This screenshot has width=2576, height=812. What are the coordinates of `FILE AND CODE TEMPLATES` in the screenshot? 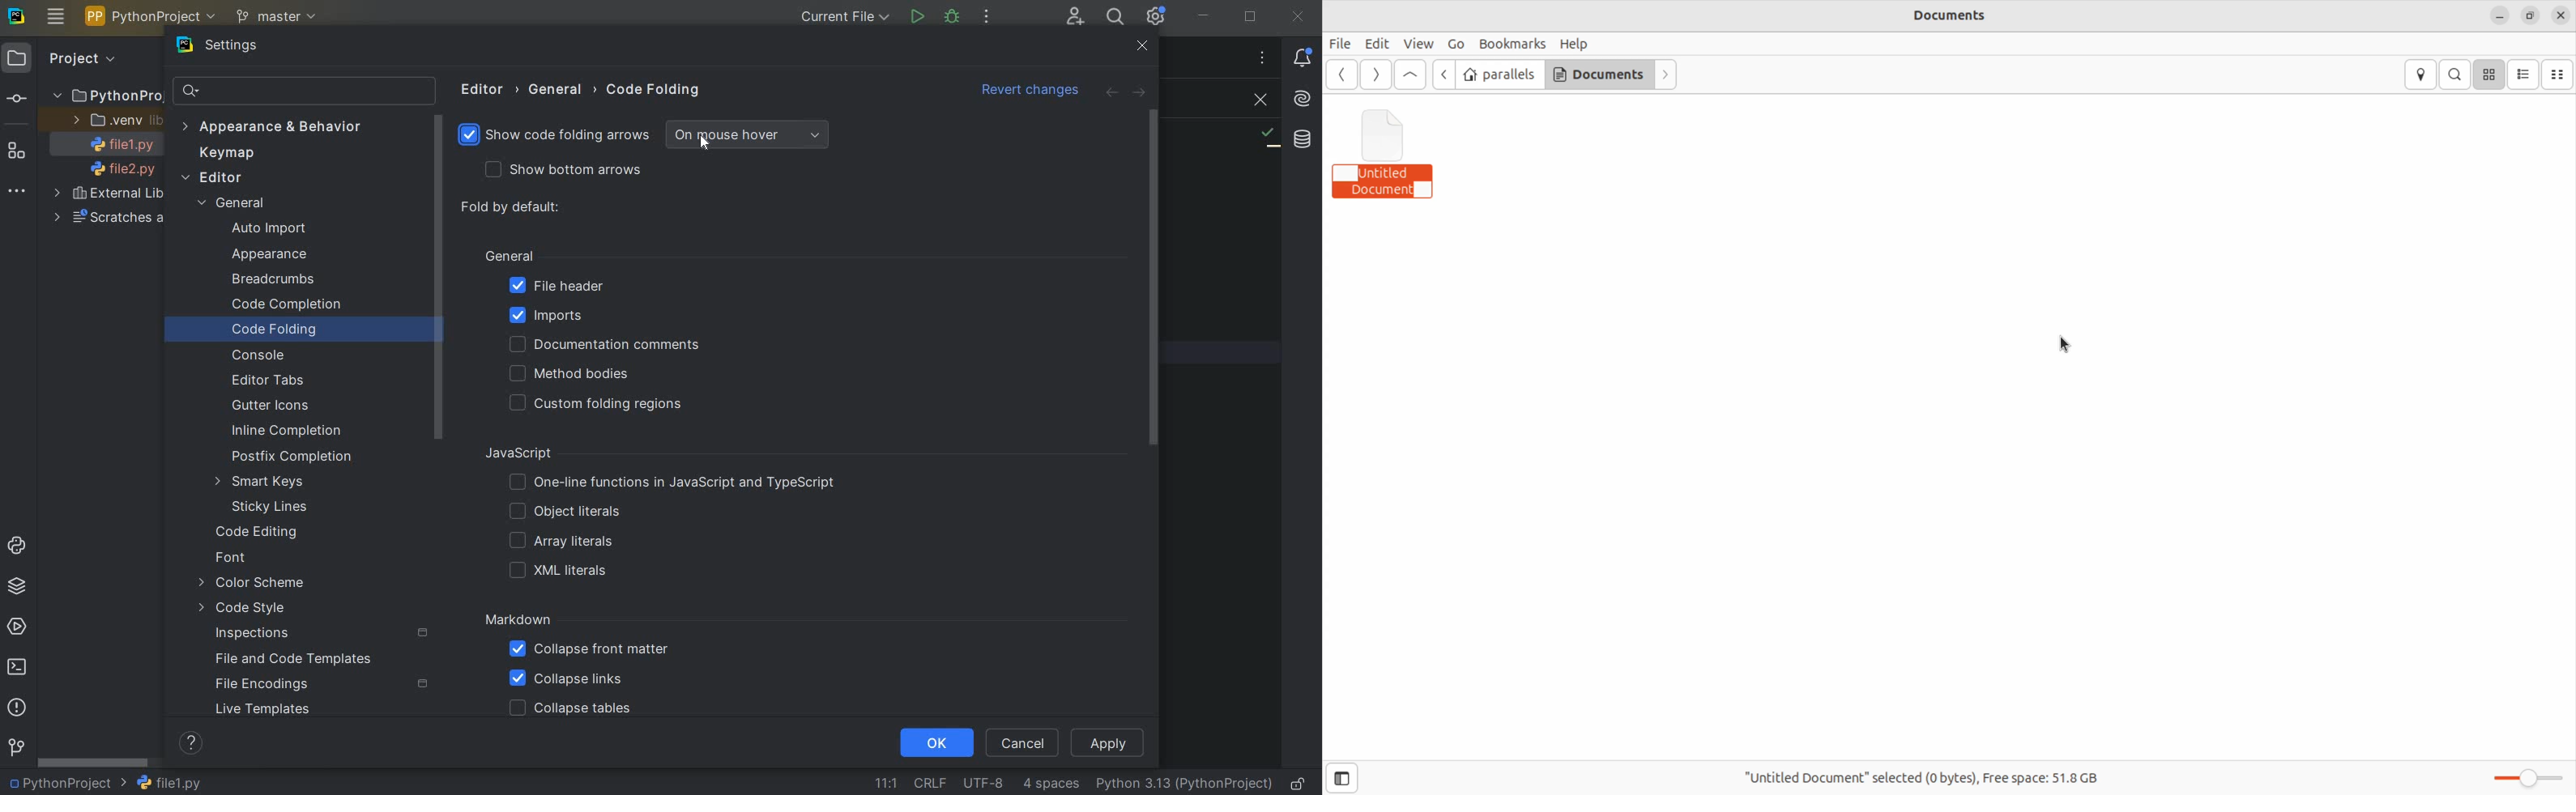 It's located at (297, 658).